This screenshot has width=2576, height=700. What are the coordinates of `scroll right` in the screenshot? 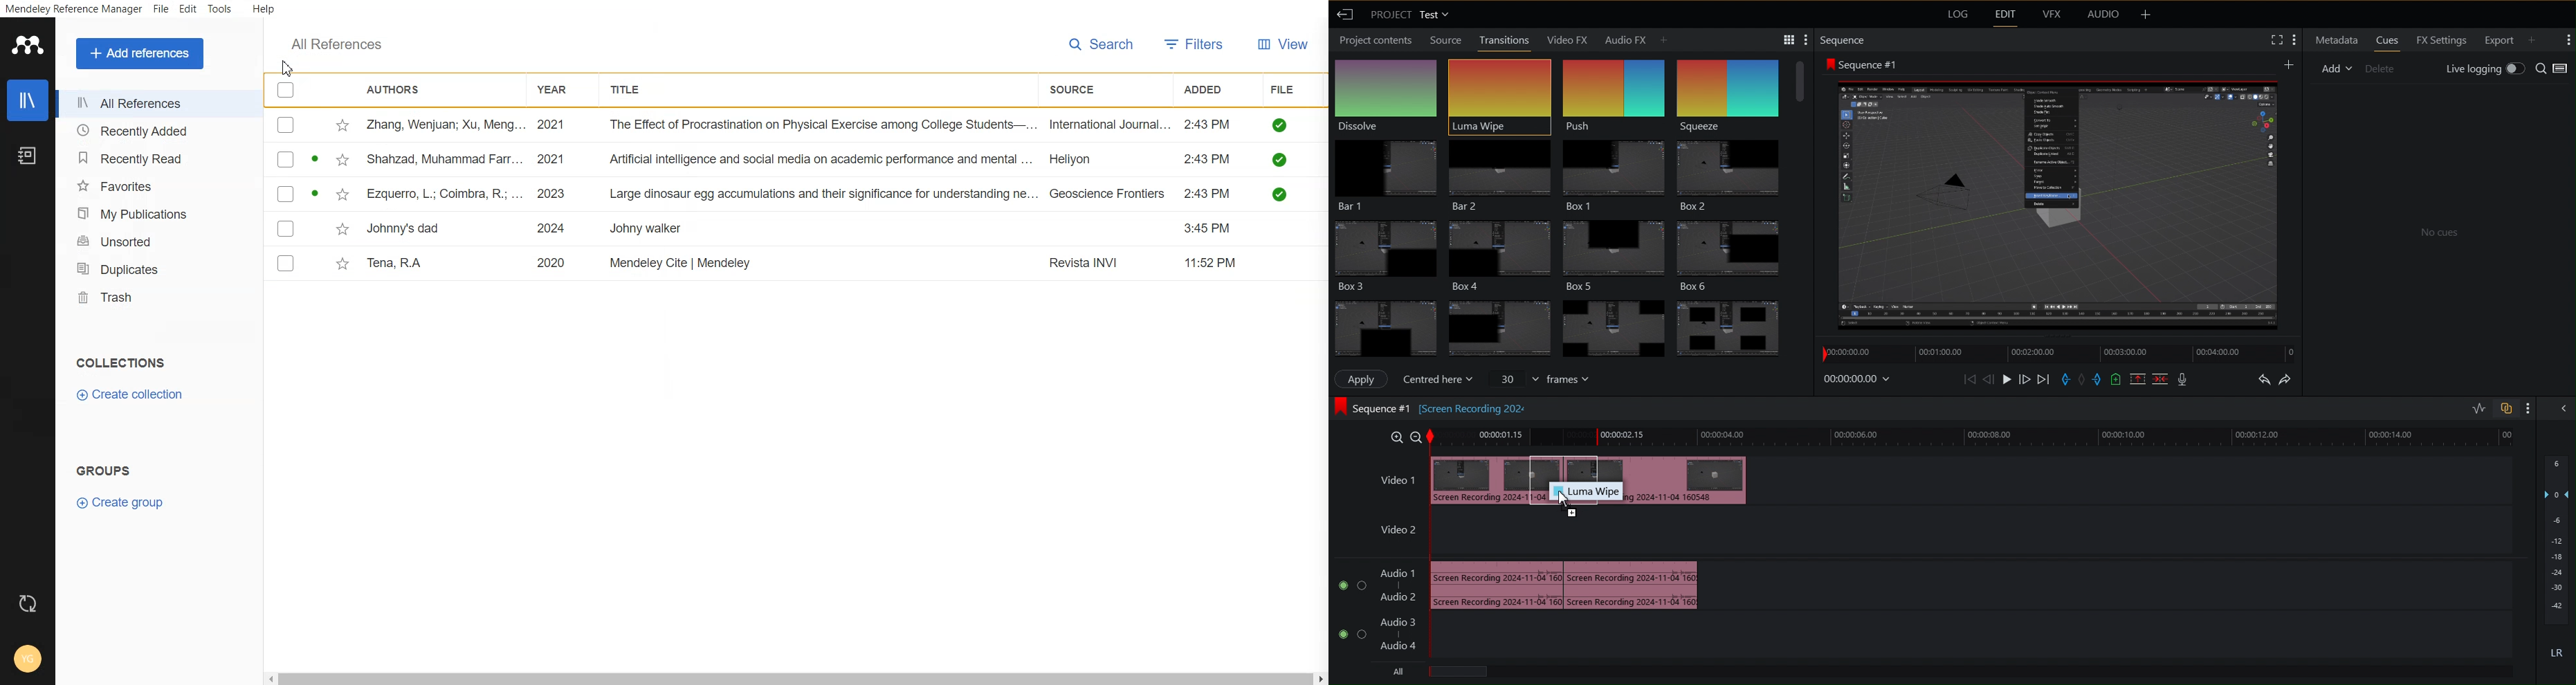 It's located at (1320, 679).